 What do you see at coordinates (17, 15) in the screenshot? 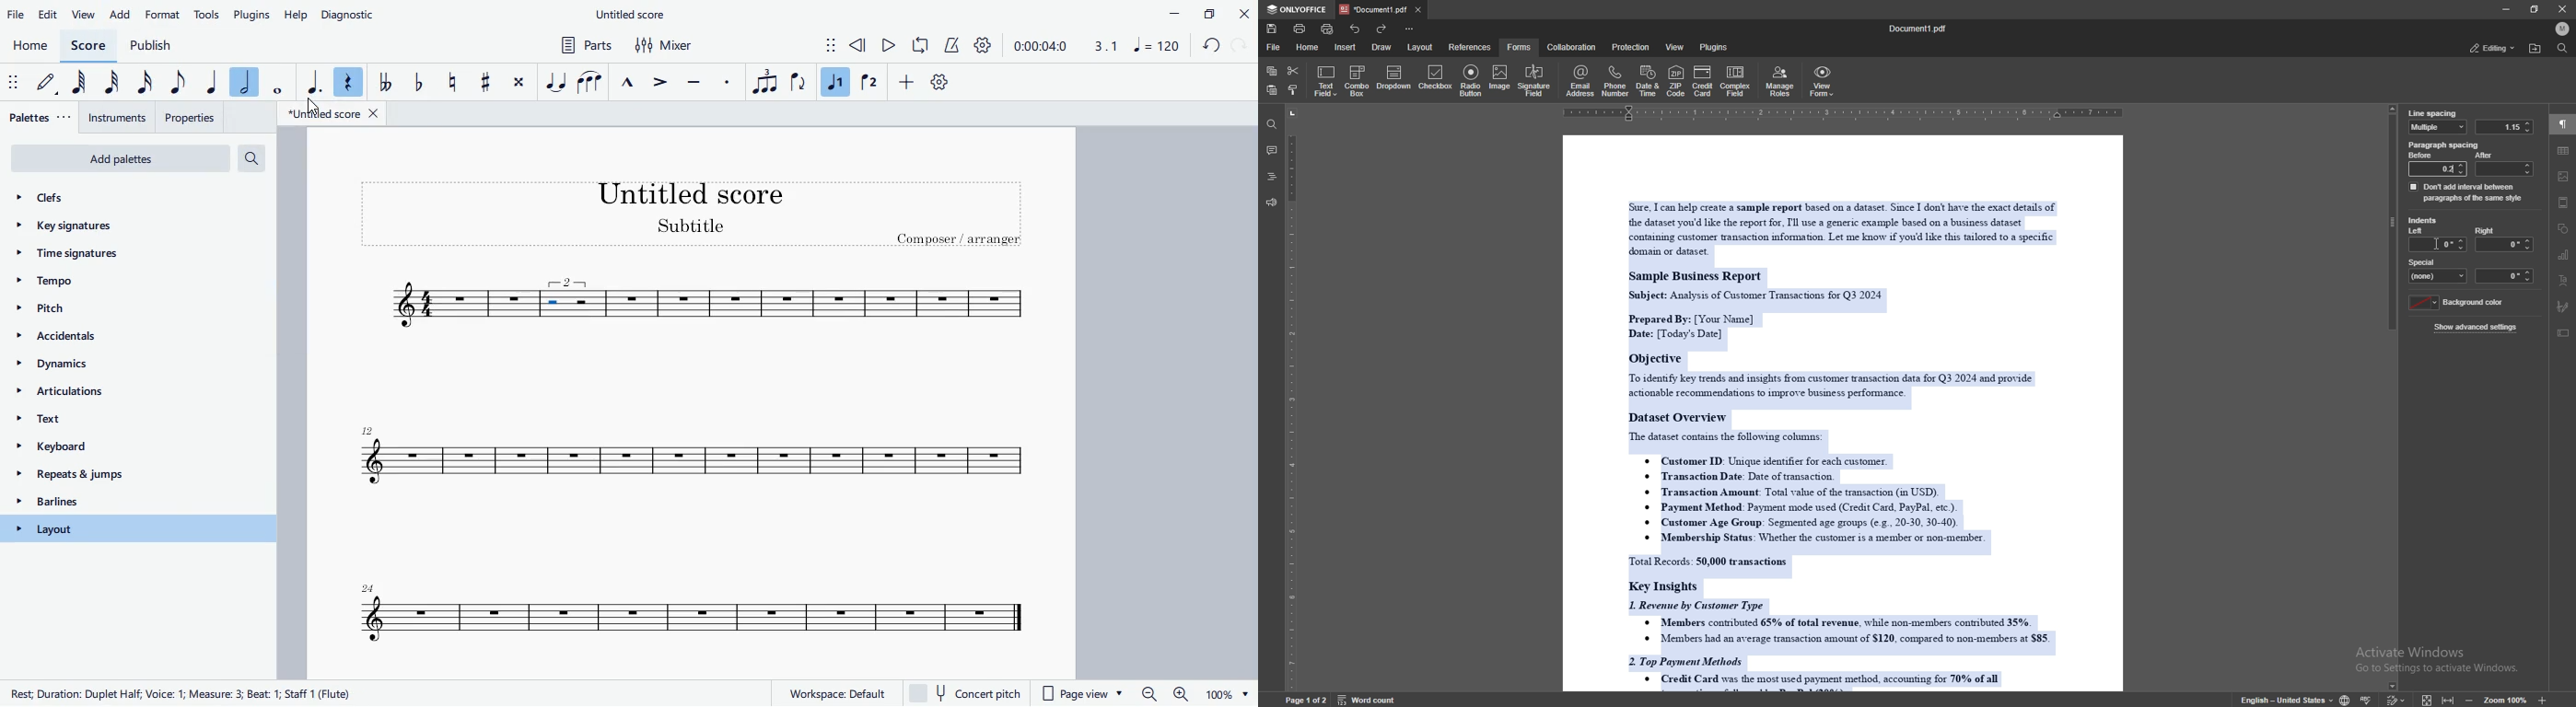
I see `file` at bounding box center [17, 15].